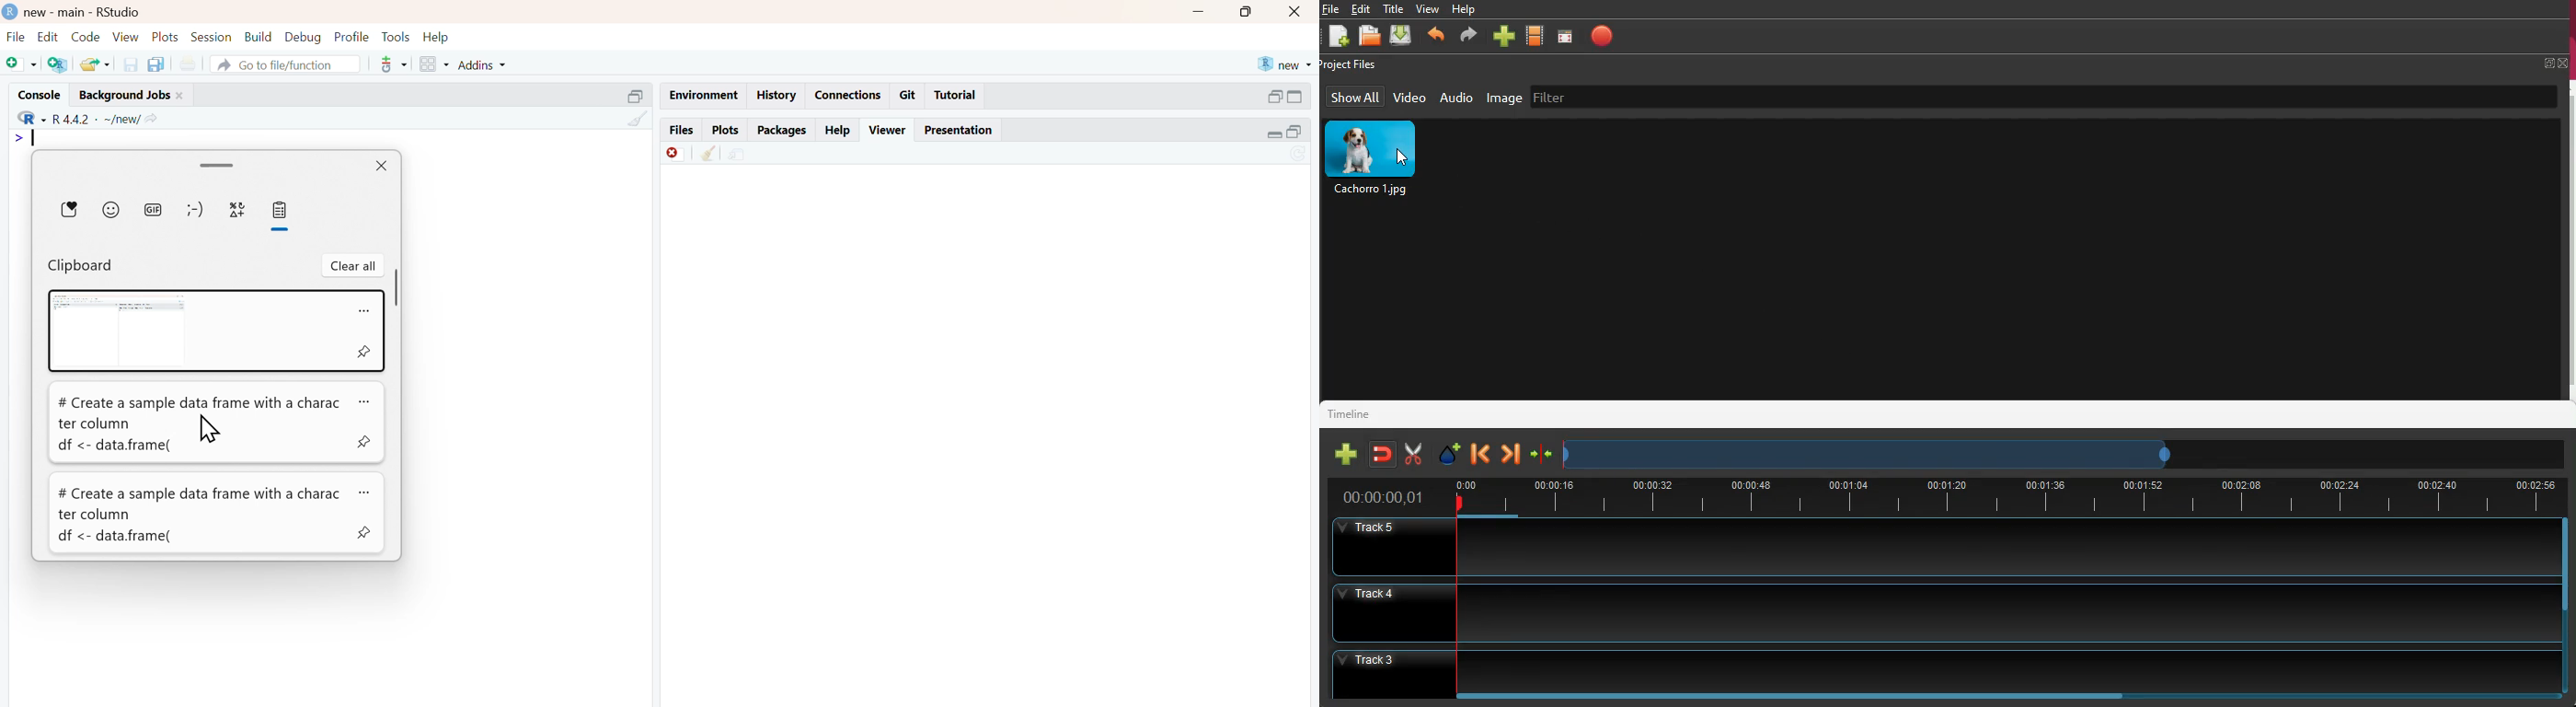 This screenshot has height=728, width=2576. What do you see at coordinates (48, 37) in the screenshot?
I see `edit` at bounding box center [48, 37].